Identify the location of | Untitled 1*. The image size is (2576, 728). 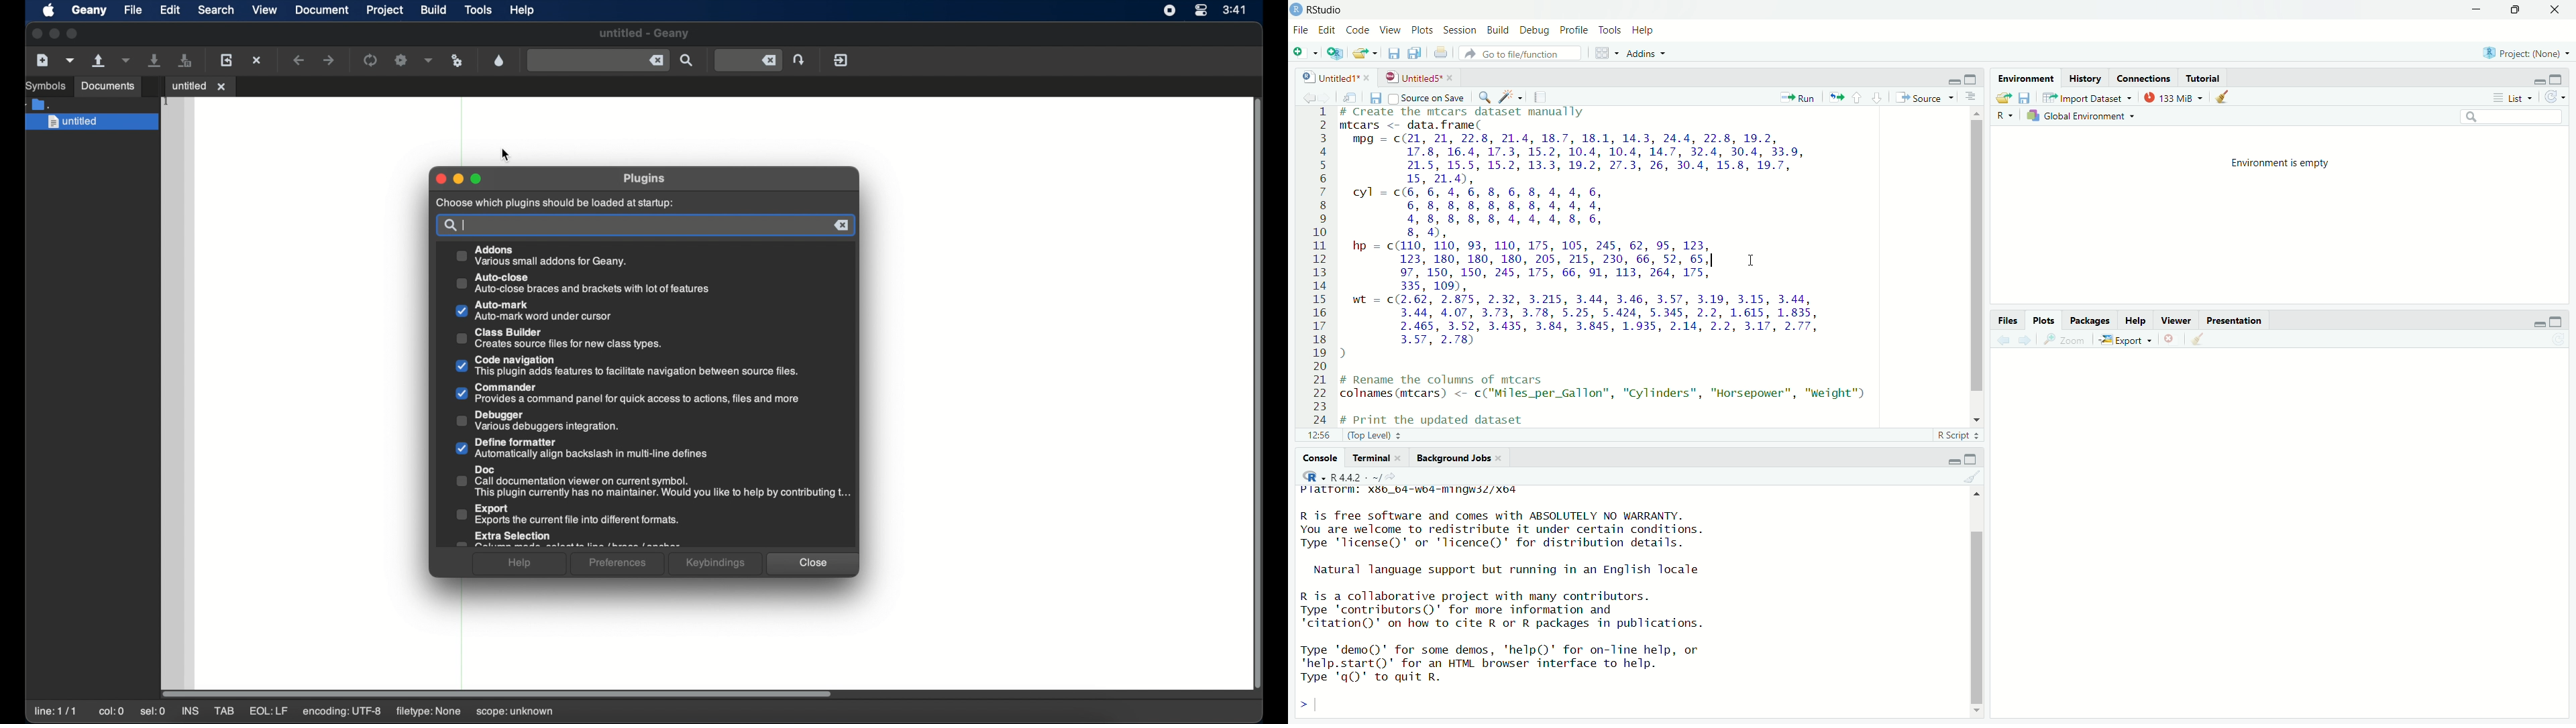
(1332, 77).